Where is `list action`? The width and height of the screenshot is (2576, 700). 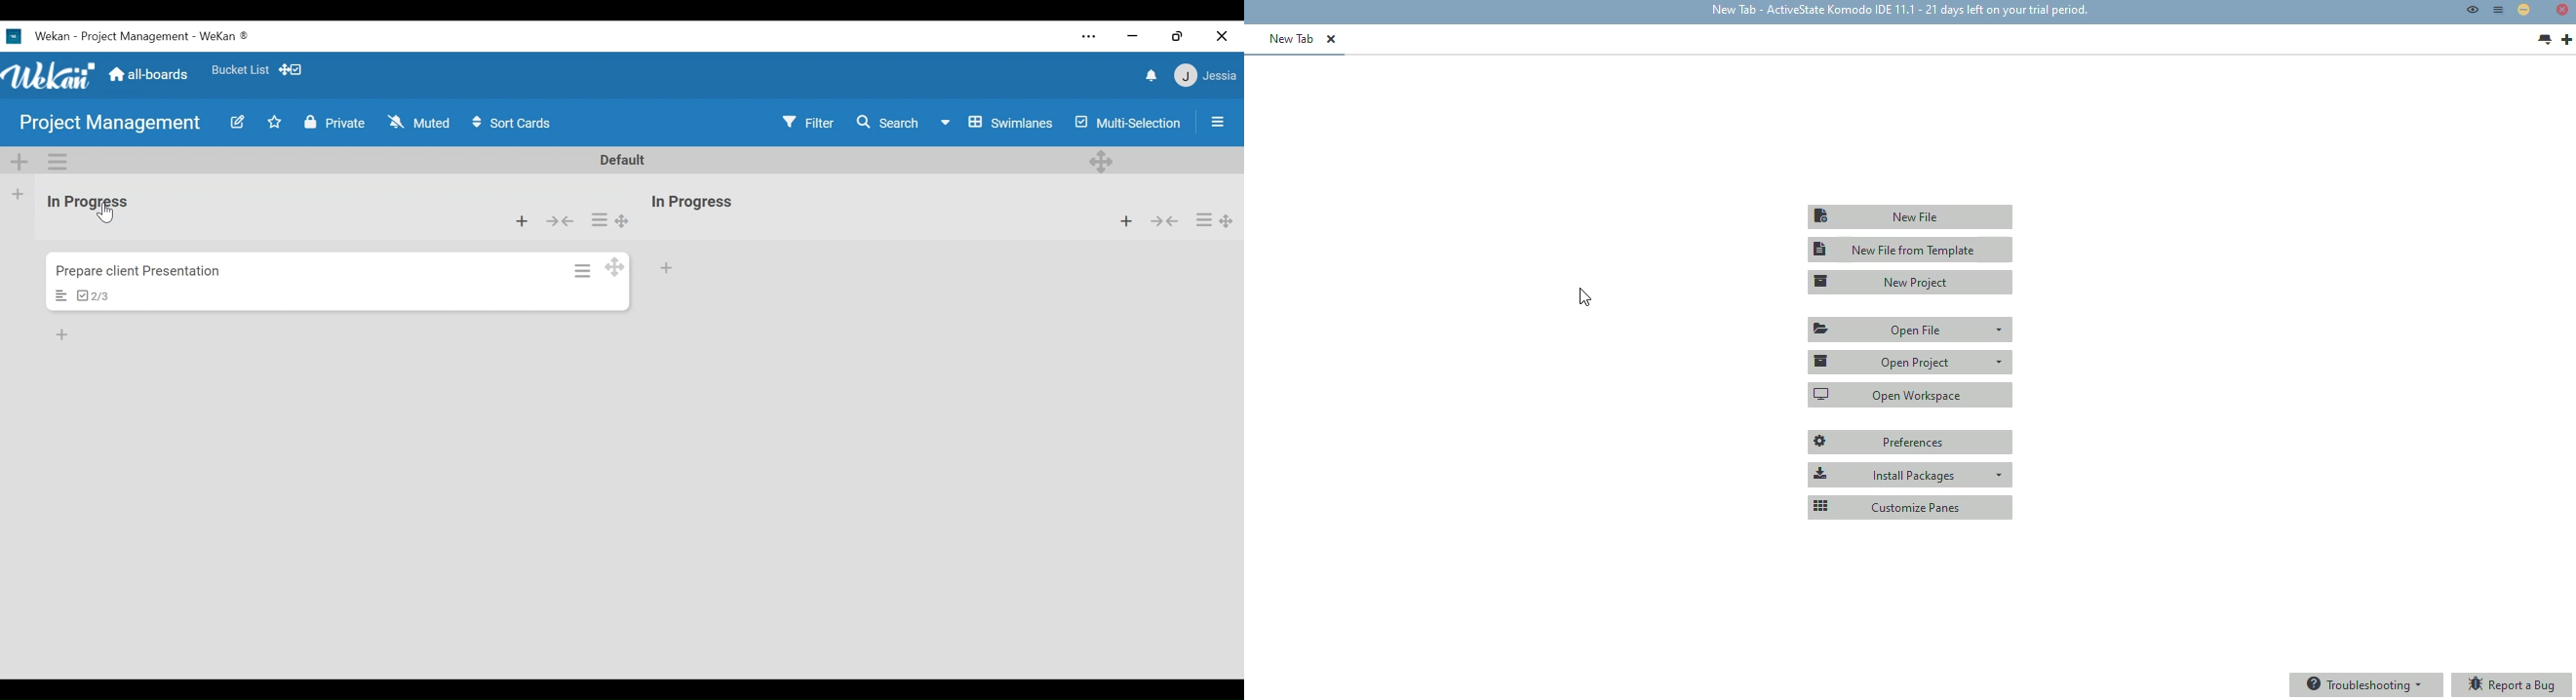 list action is located at coordinates (602, 220).